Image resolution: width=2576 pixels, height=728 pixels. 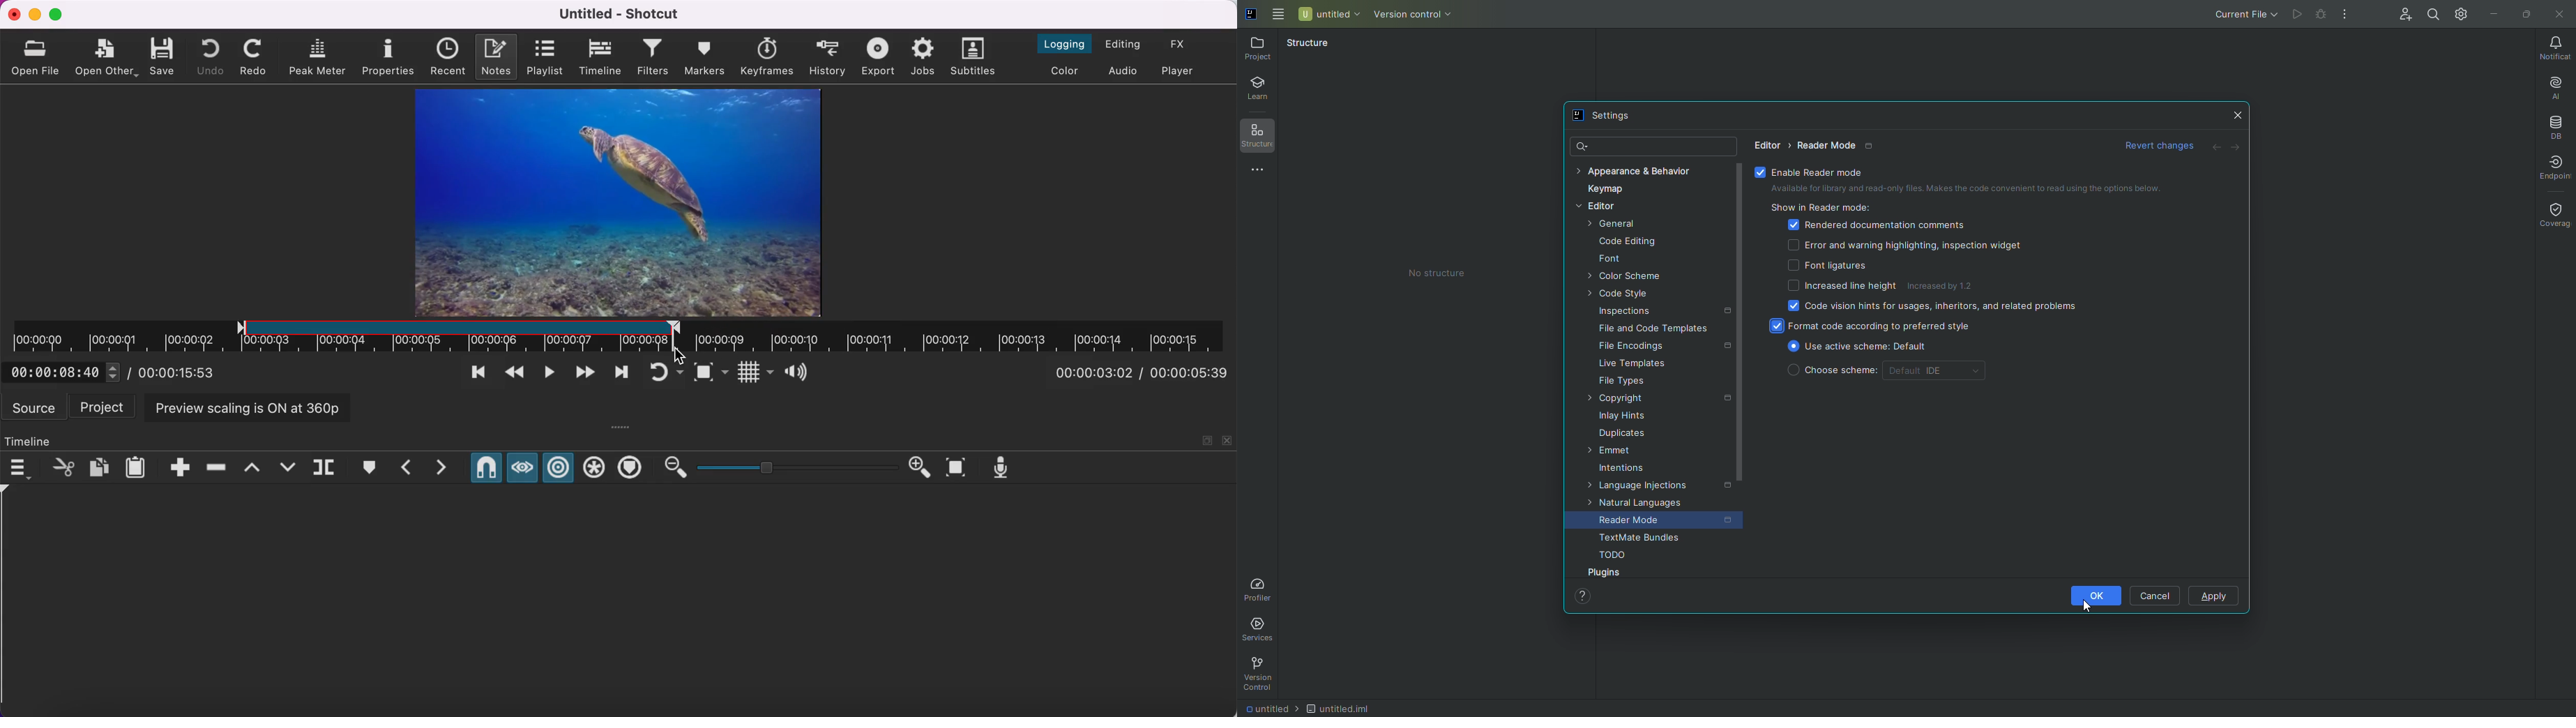 I want to click on export, so click(x=877, y=57).